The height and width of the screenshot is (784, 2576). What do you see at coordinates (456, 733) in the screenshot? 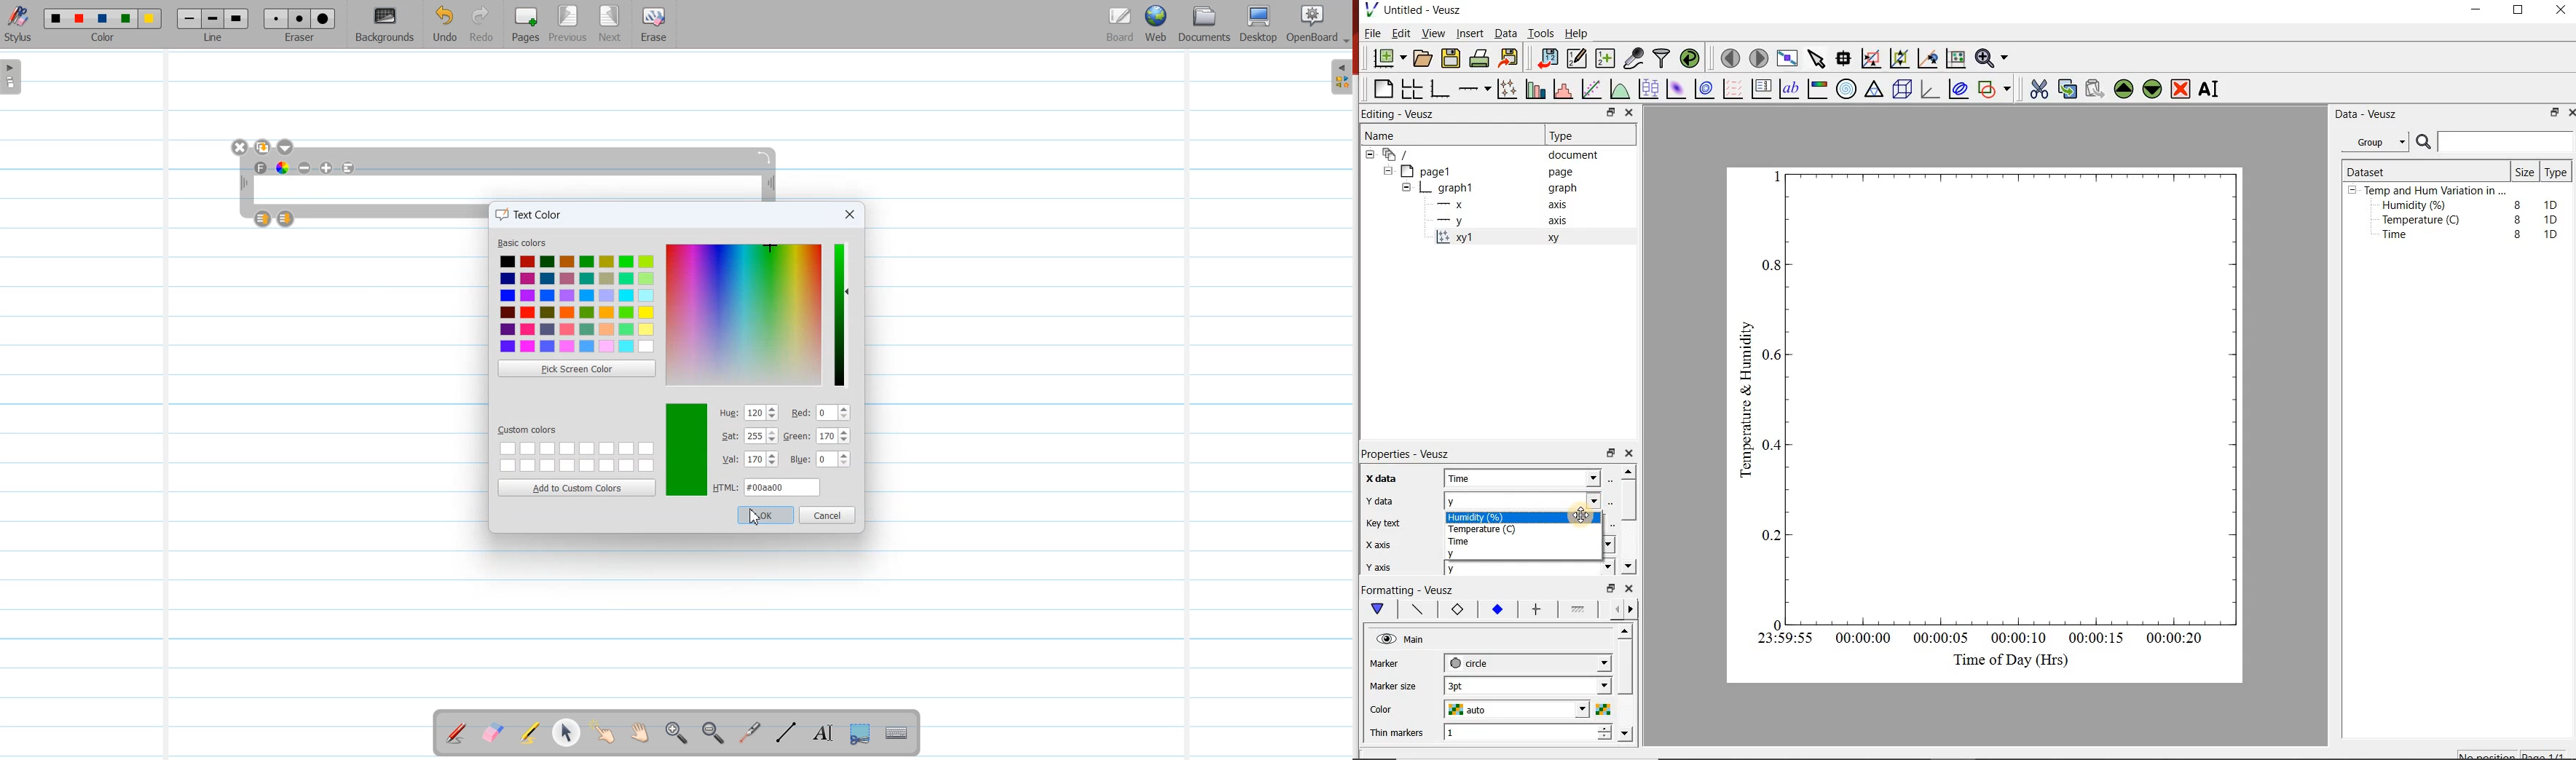
I see `Annotate Document` at bounding box center [456, 733].